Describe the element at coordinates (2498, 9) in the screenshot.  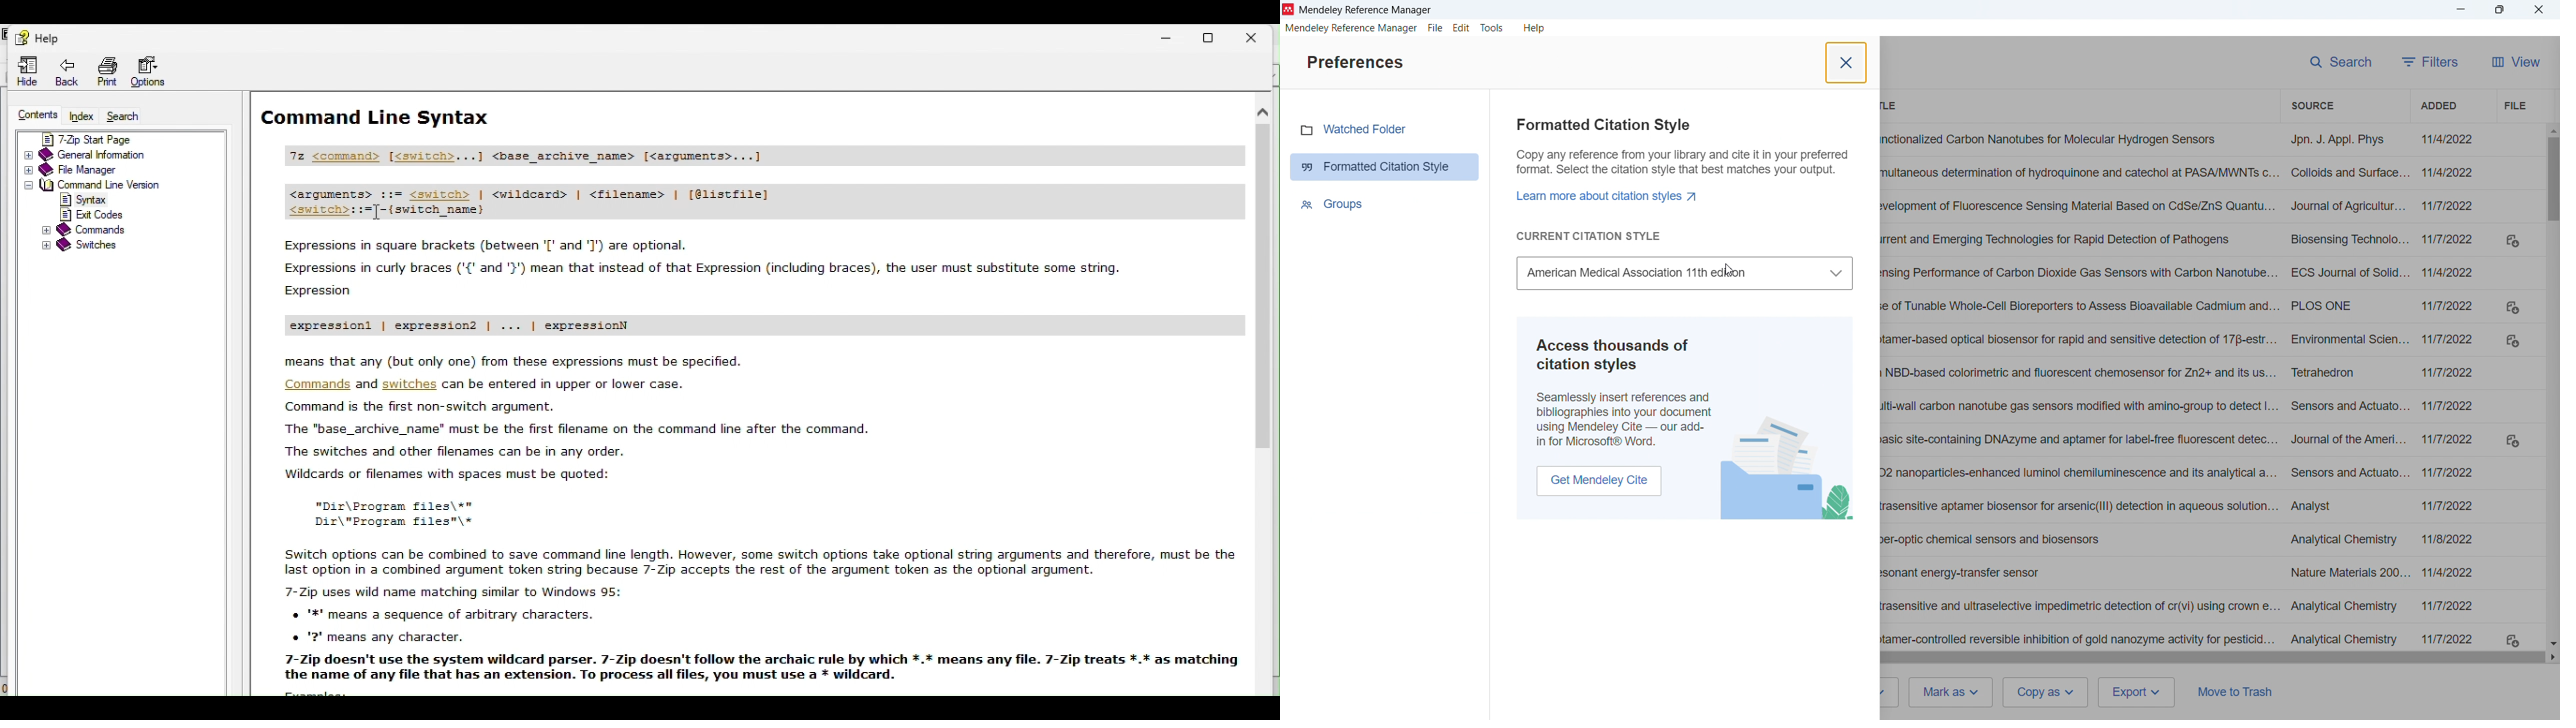
I see `Maximise ` at that location.